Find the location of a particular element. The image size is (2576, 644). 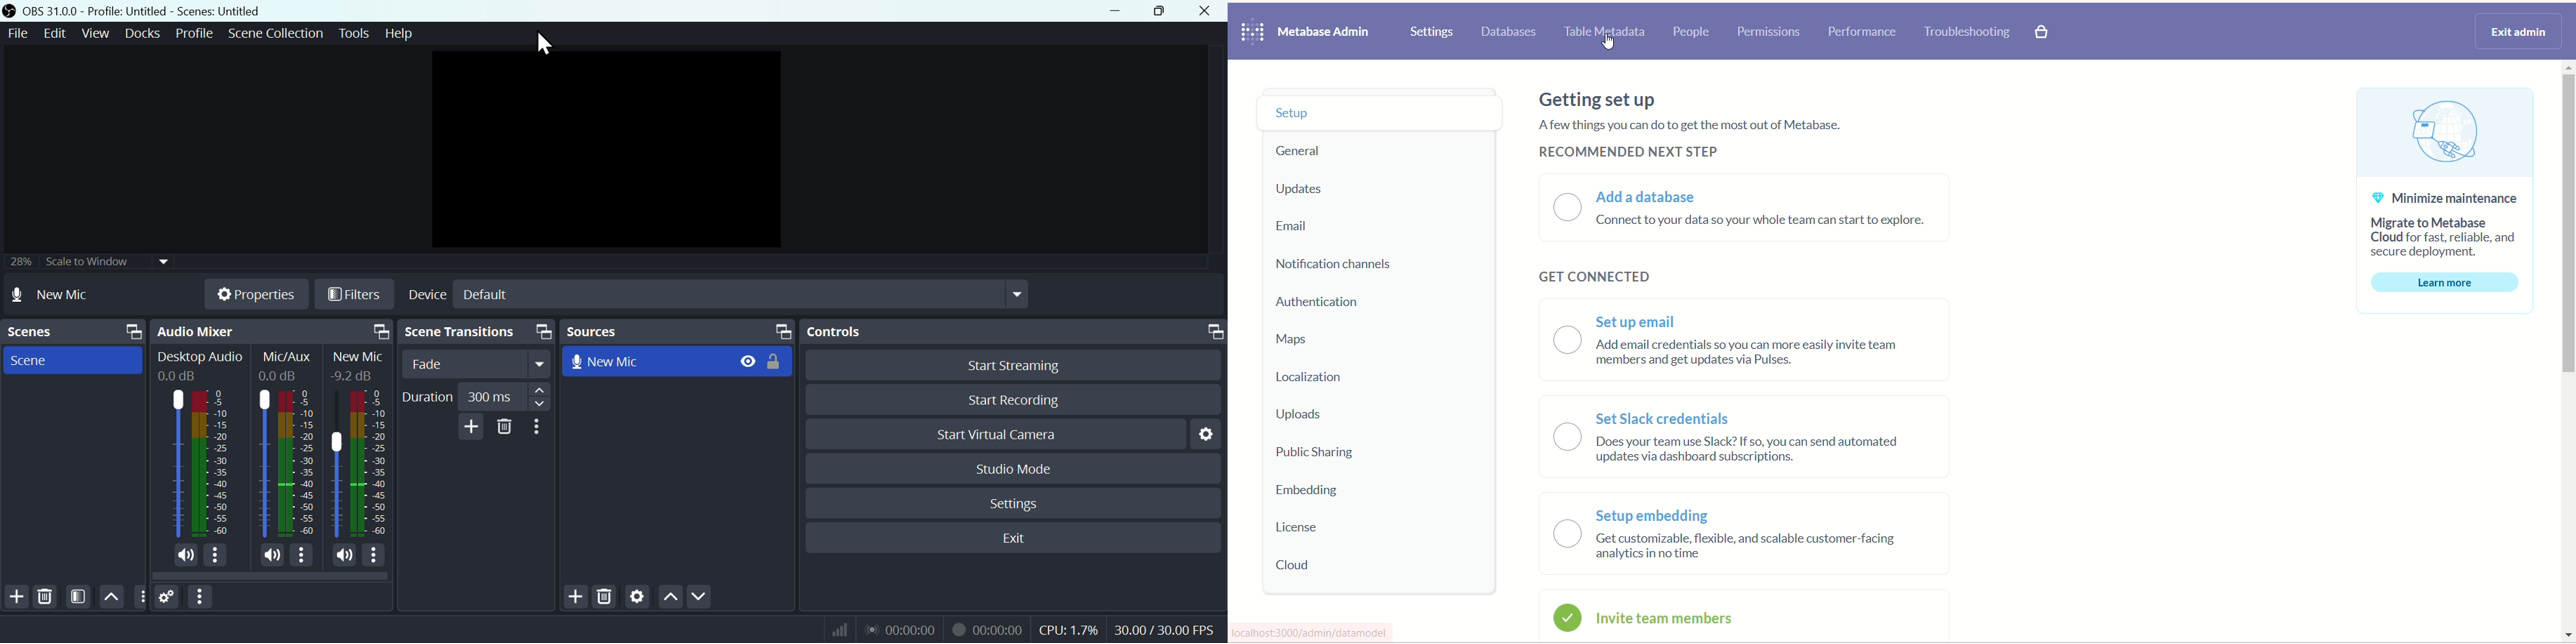

More options is located at coordinates (201, 597).